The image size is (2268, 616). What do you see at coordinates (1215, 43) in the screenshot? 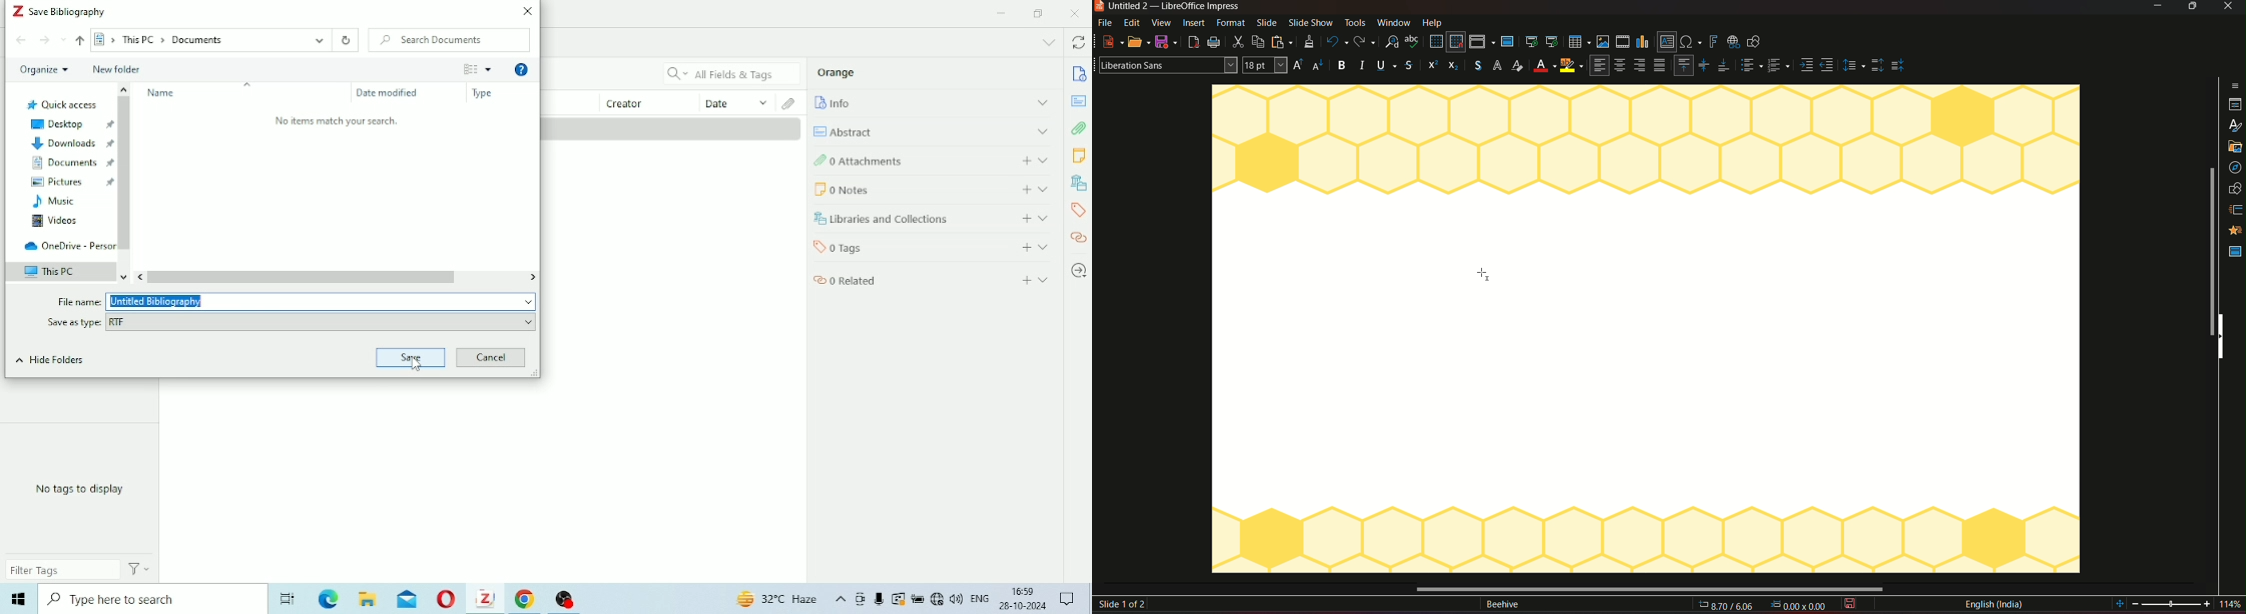
I see `print` at bounding box center [1215, 43].